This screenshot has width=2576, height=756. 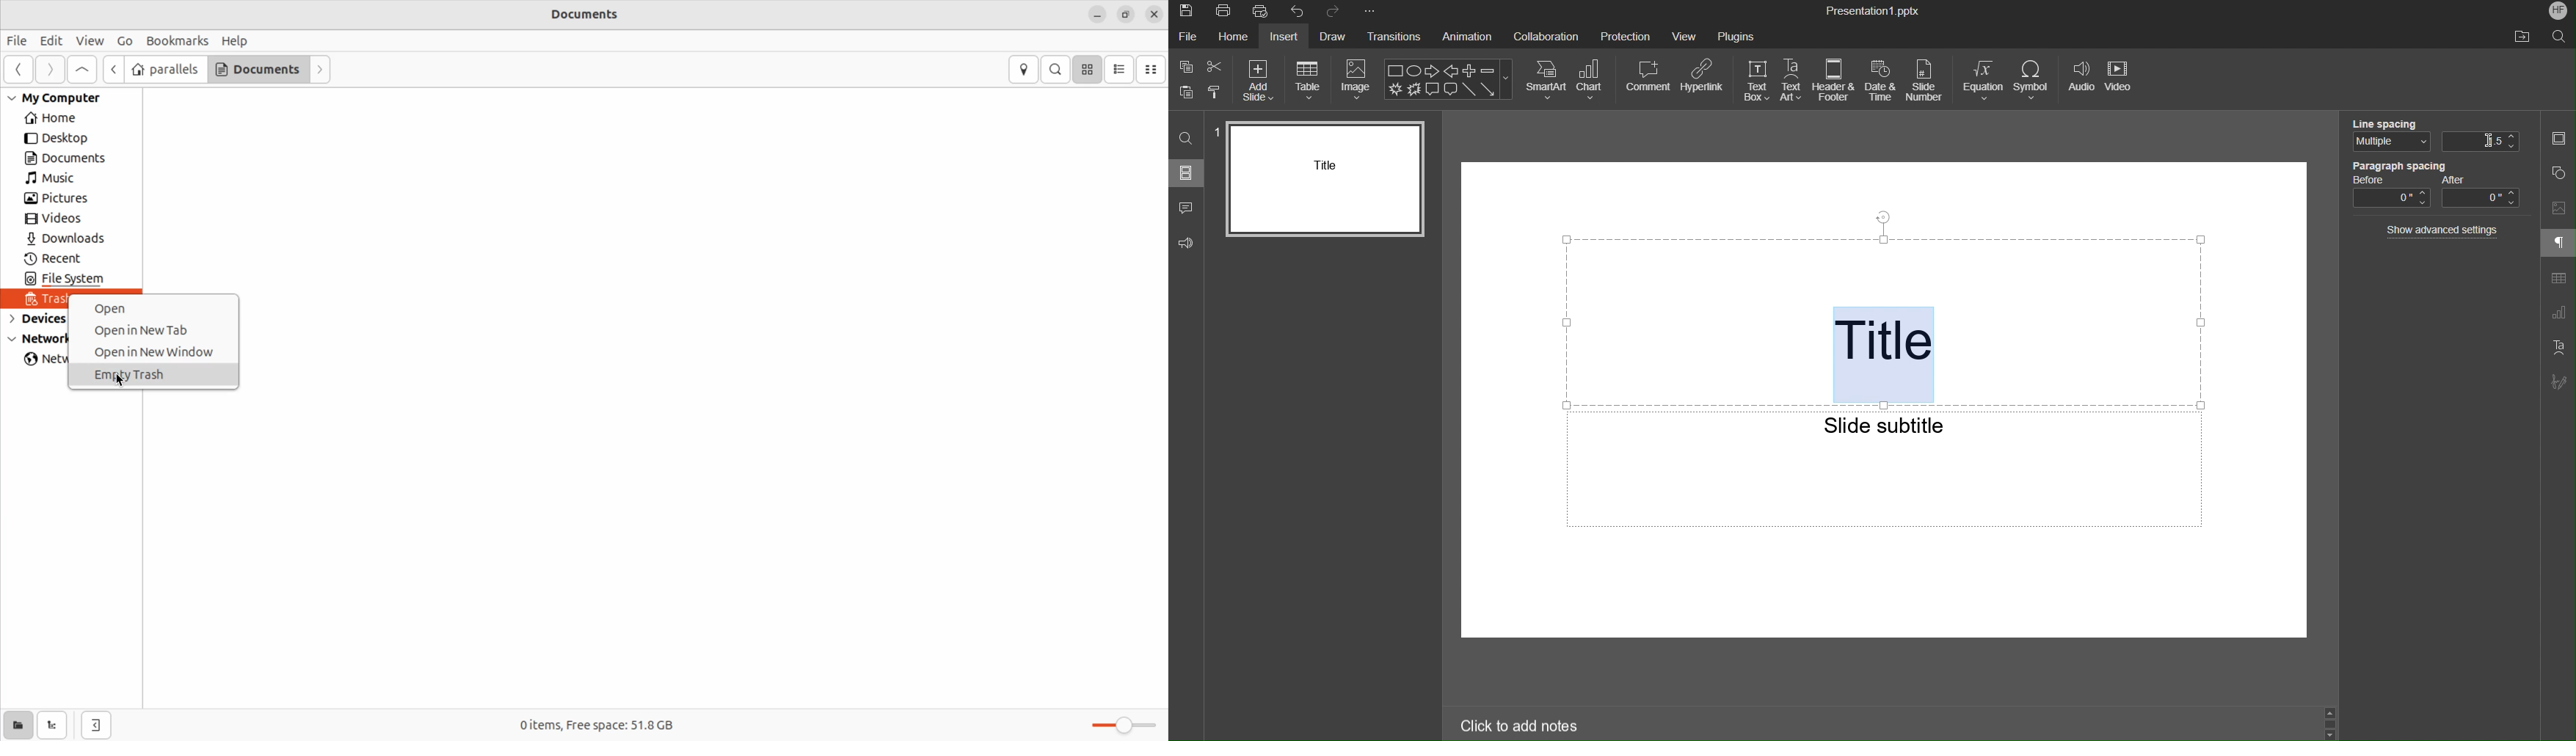 What do you see at coordinates (1186, 172) in the screenshot?
I see `Slides` at bounding box center [1186, 172].